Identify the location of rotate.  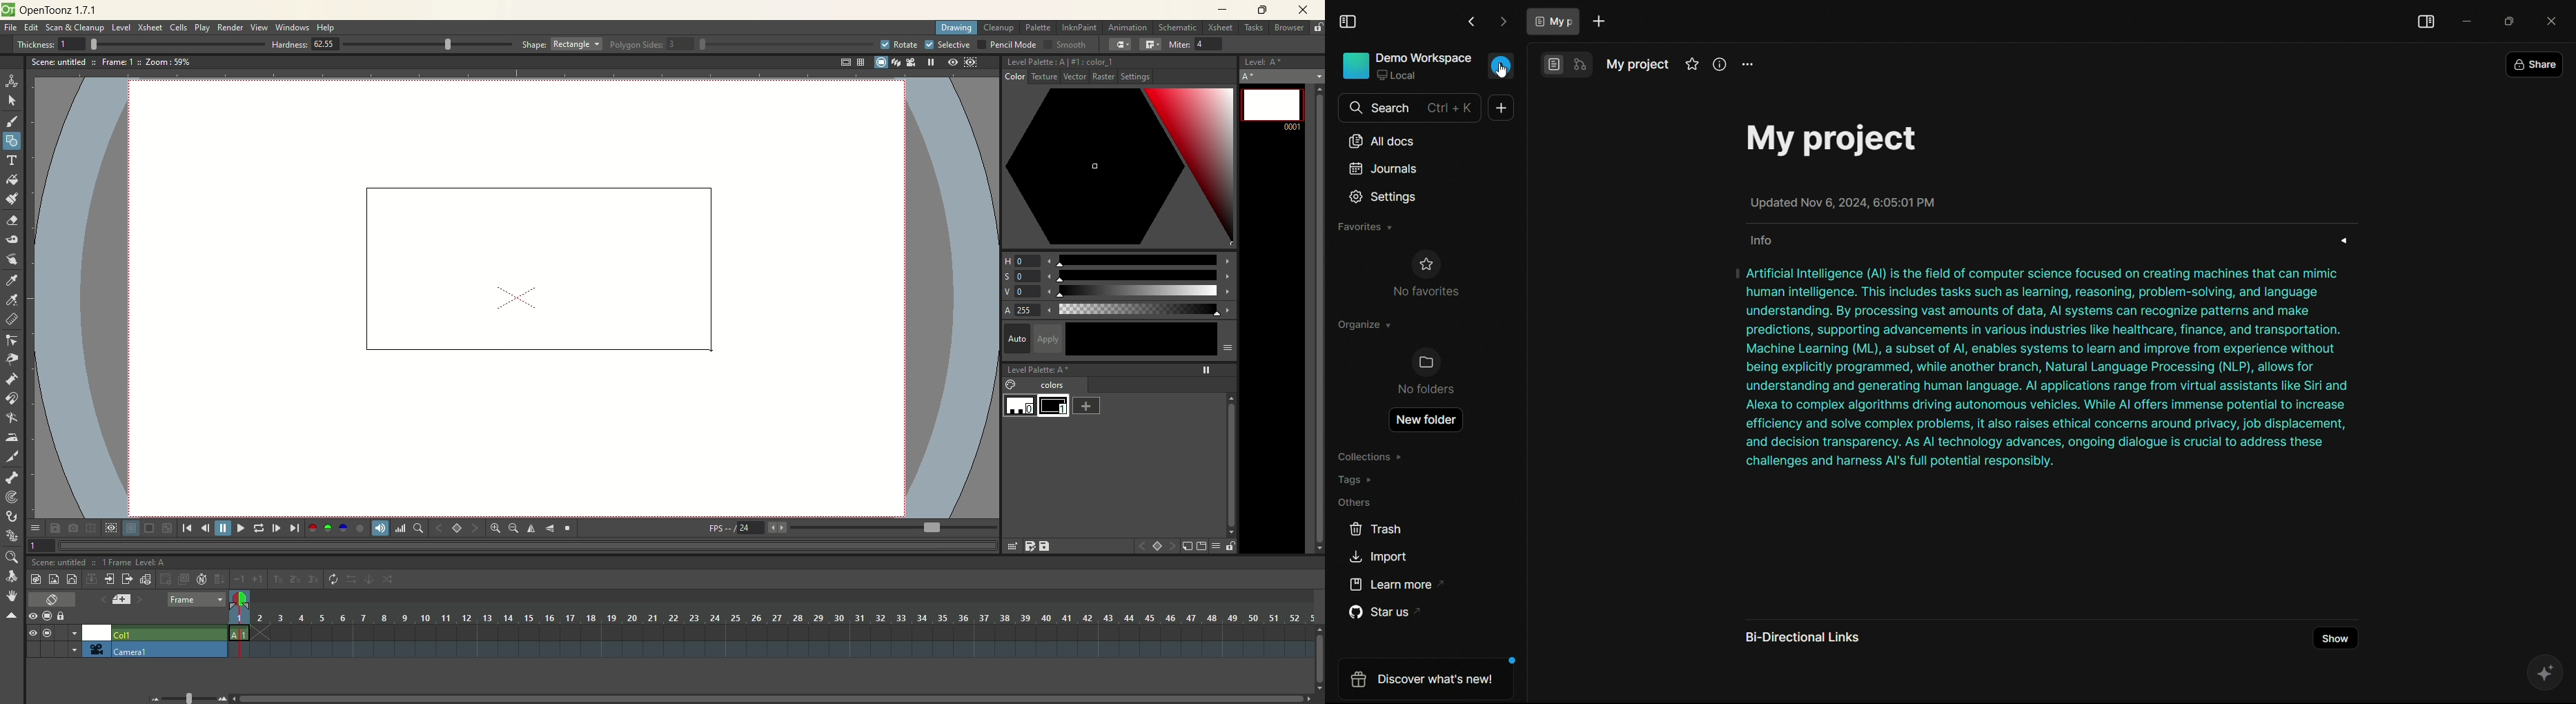
(898, 44).